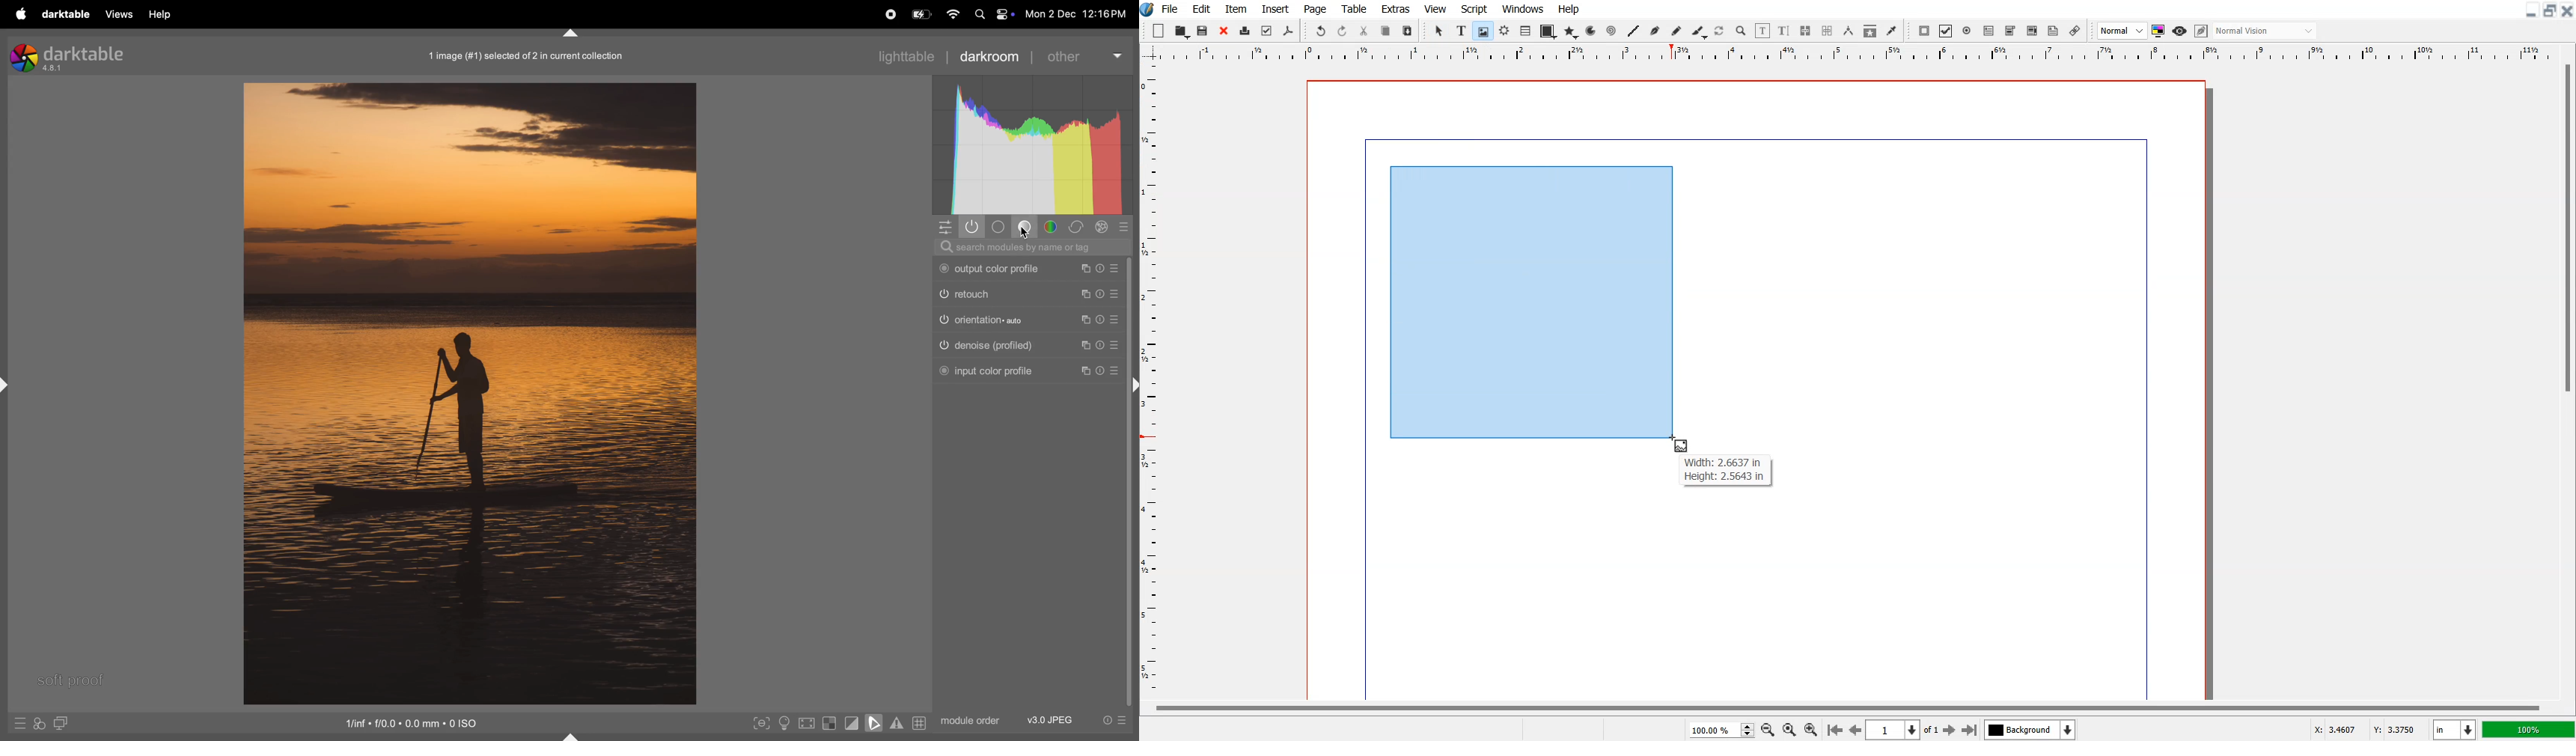 Image resolution: width=2576 pixels, height=756 pixels. I want to click on File, so click(1171, 8).